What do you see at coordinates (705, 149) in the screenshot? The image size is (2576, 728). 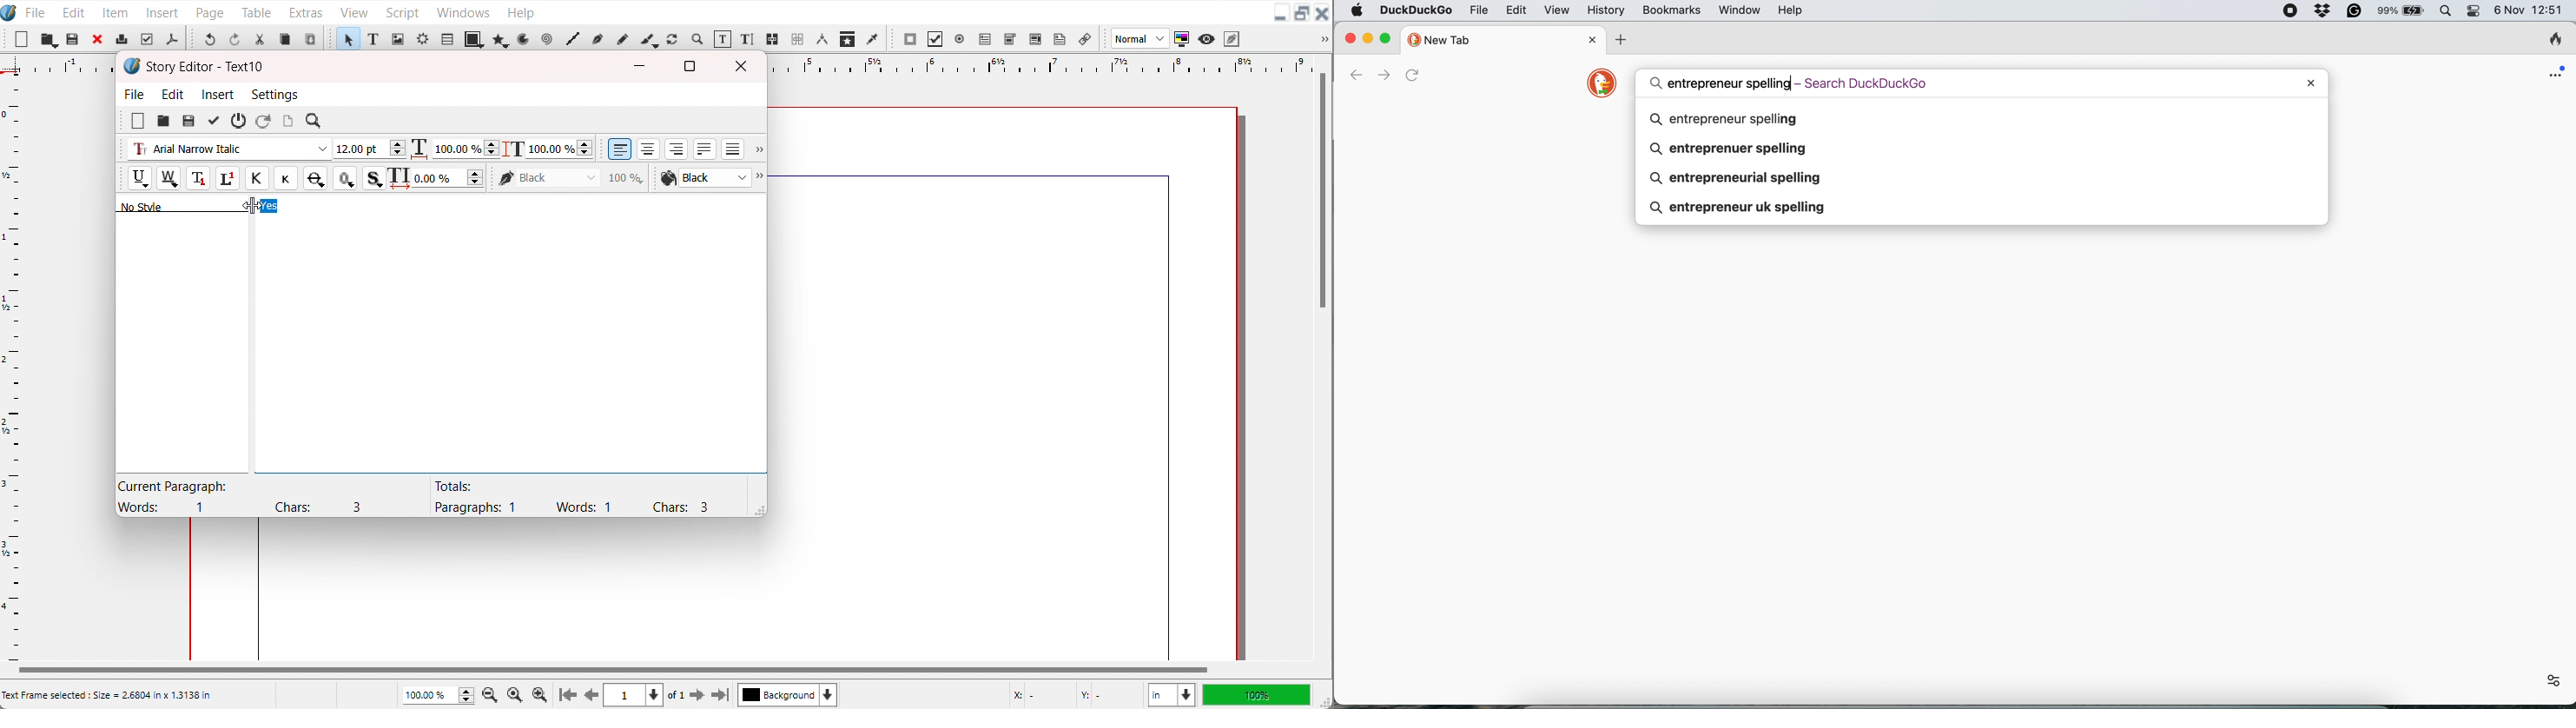 I see `Align text Justified` at bounding box center [705, 149].